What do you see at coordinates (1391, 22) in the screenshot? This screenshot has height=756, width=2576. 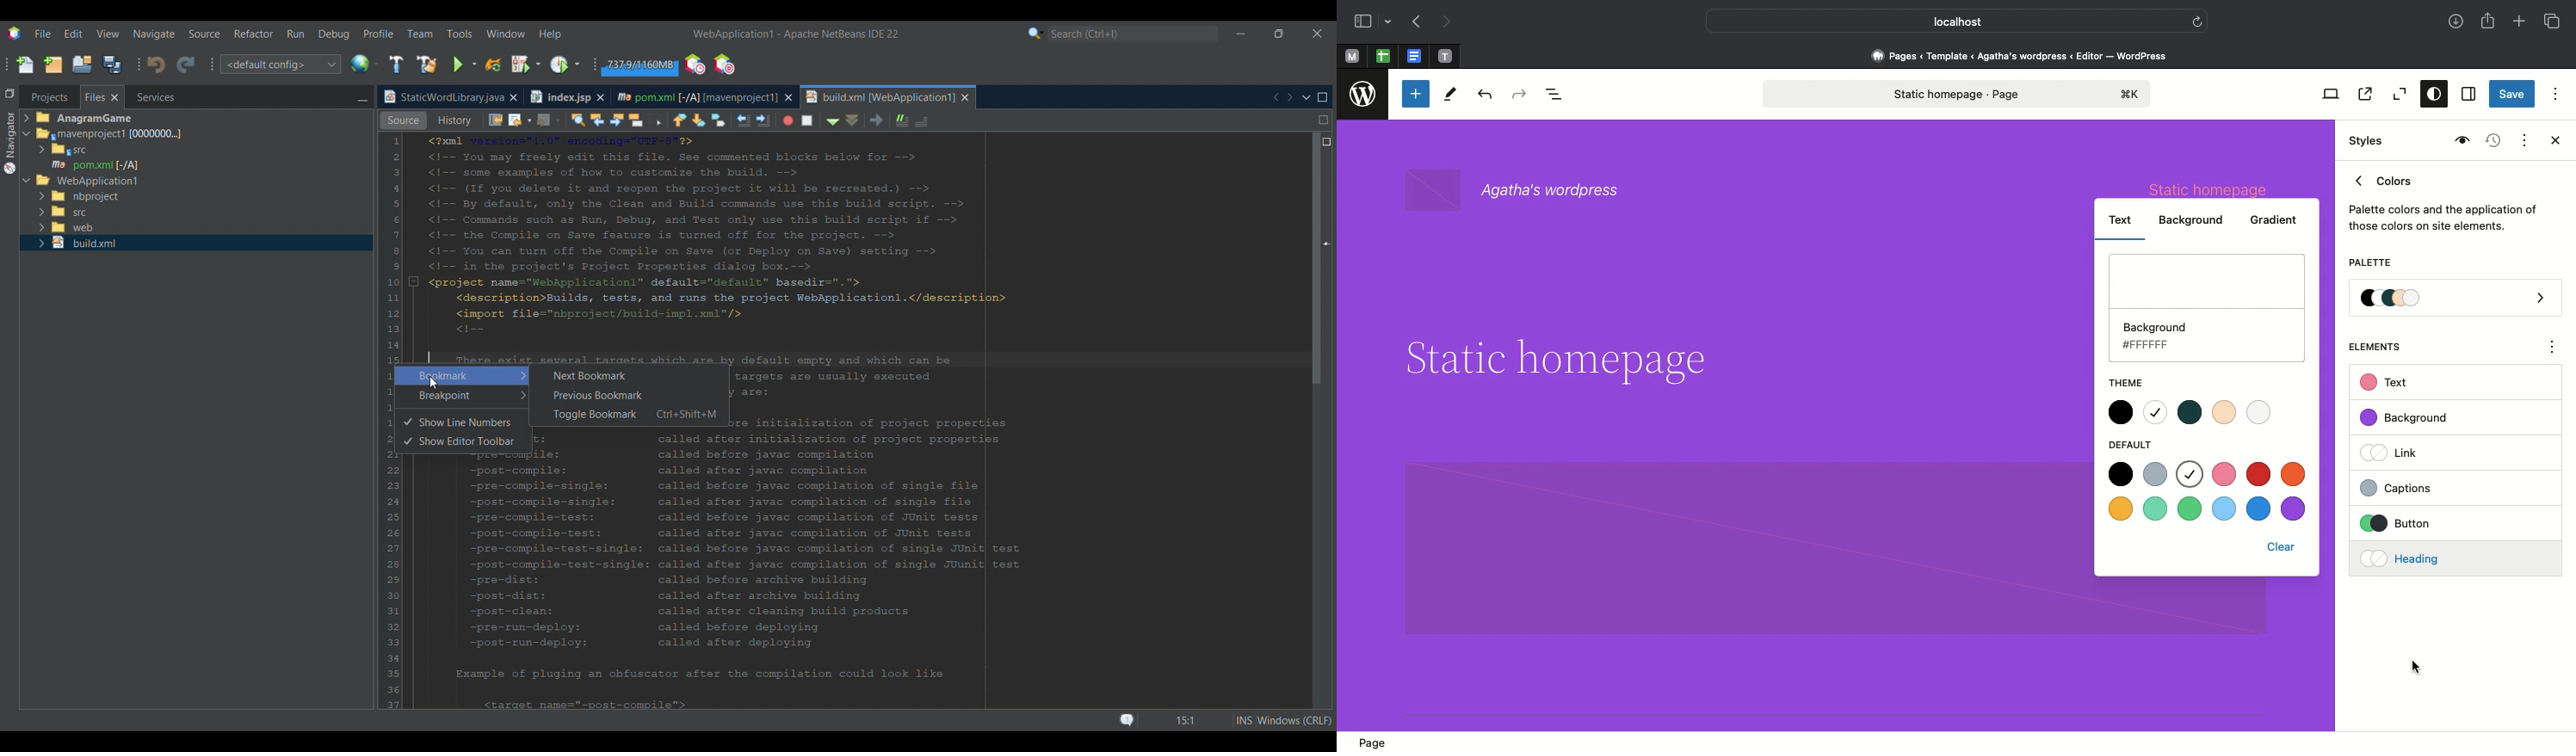 I see `drop-down` at bounding box center [1391, 22].